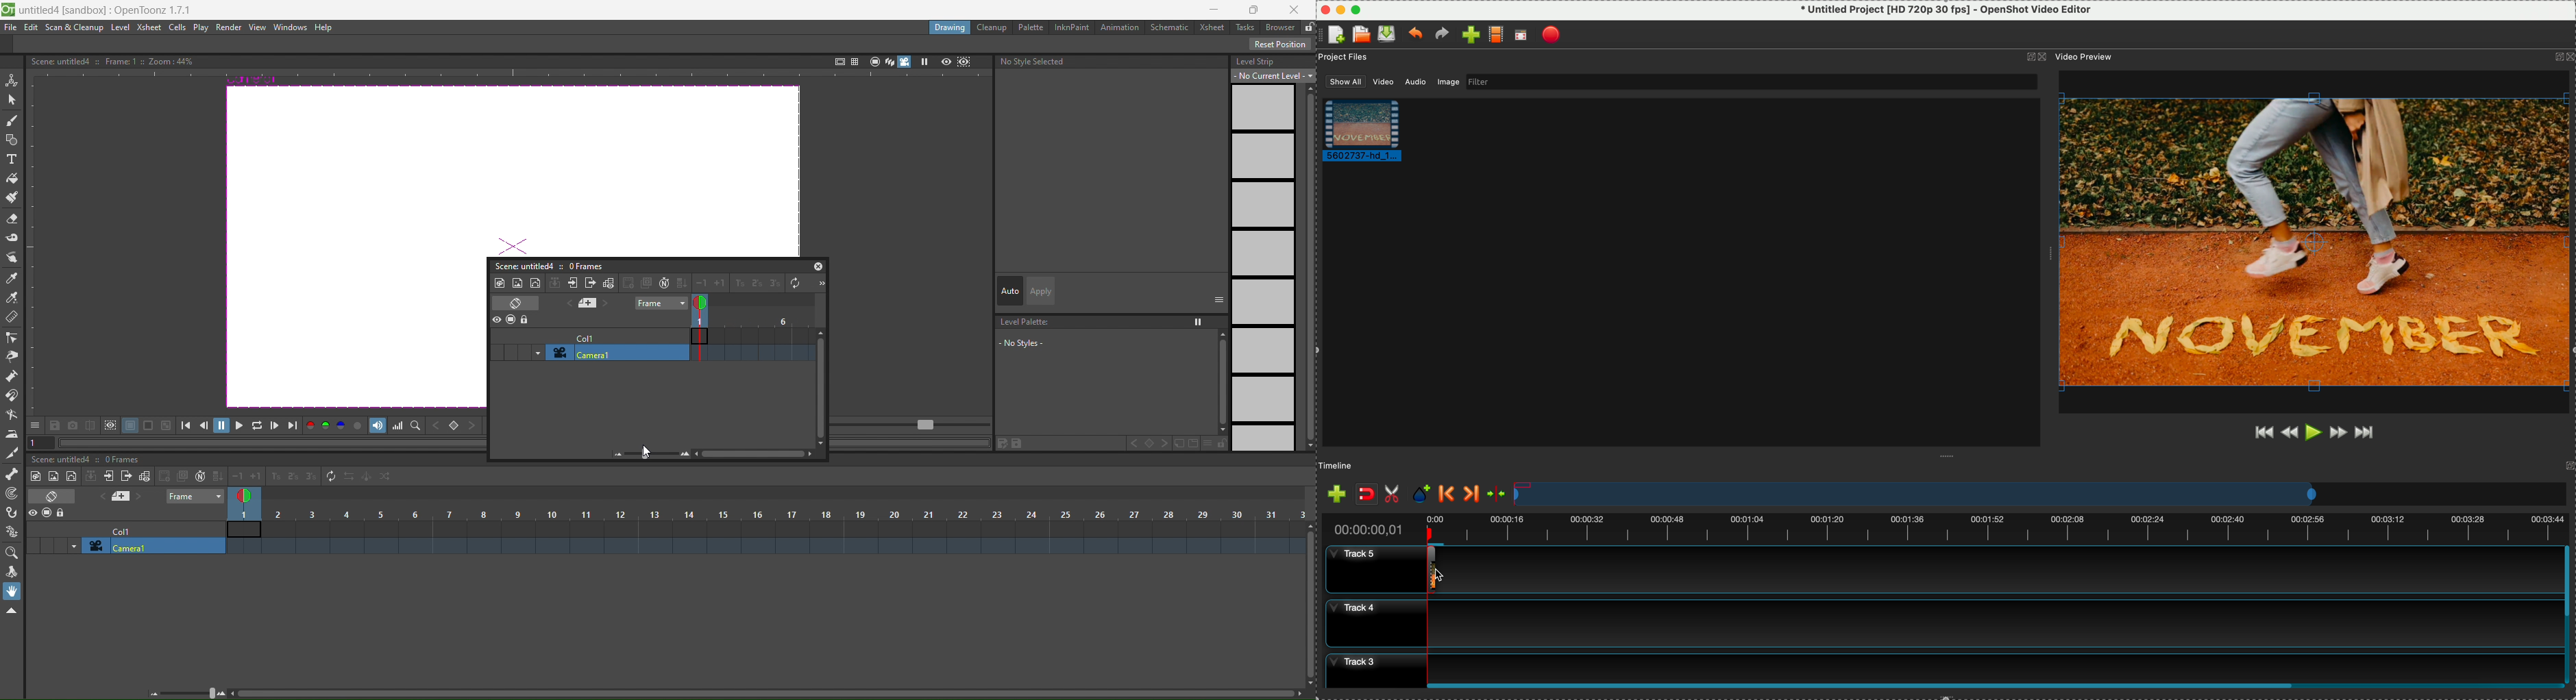  Describe the element at coordinates (964, 62) in the screenshot. I see `sub camera preview` at that location.